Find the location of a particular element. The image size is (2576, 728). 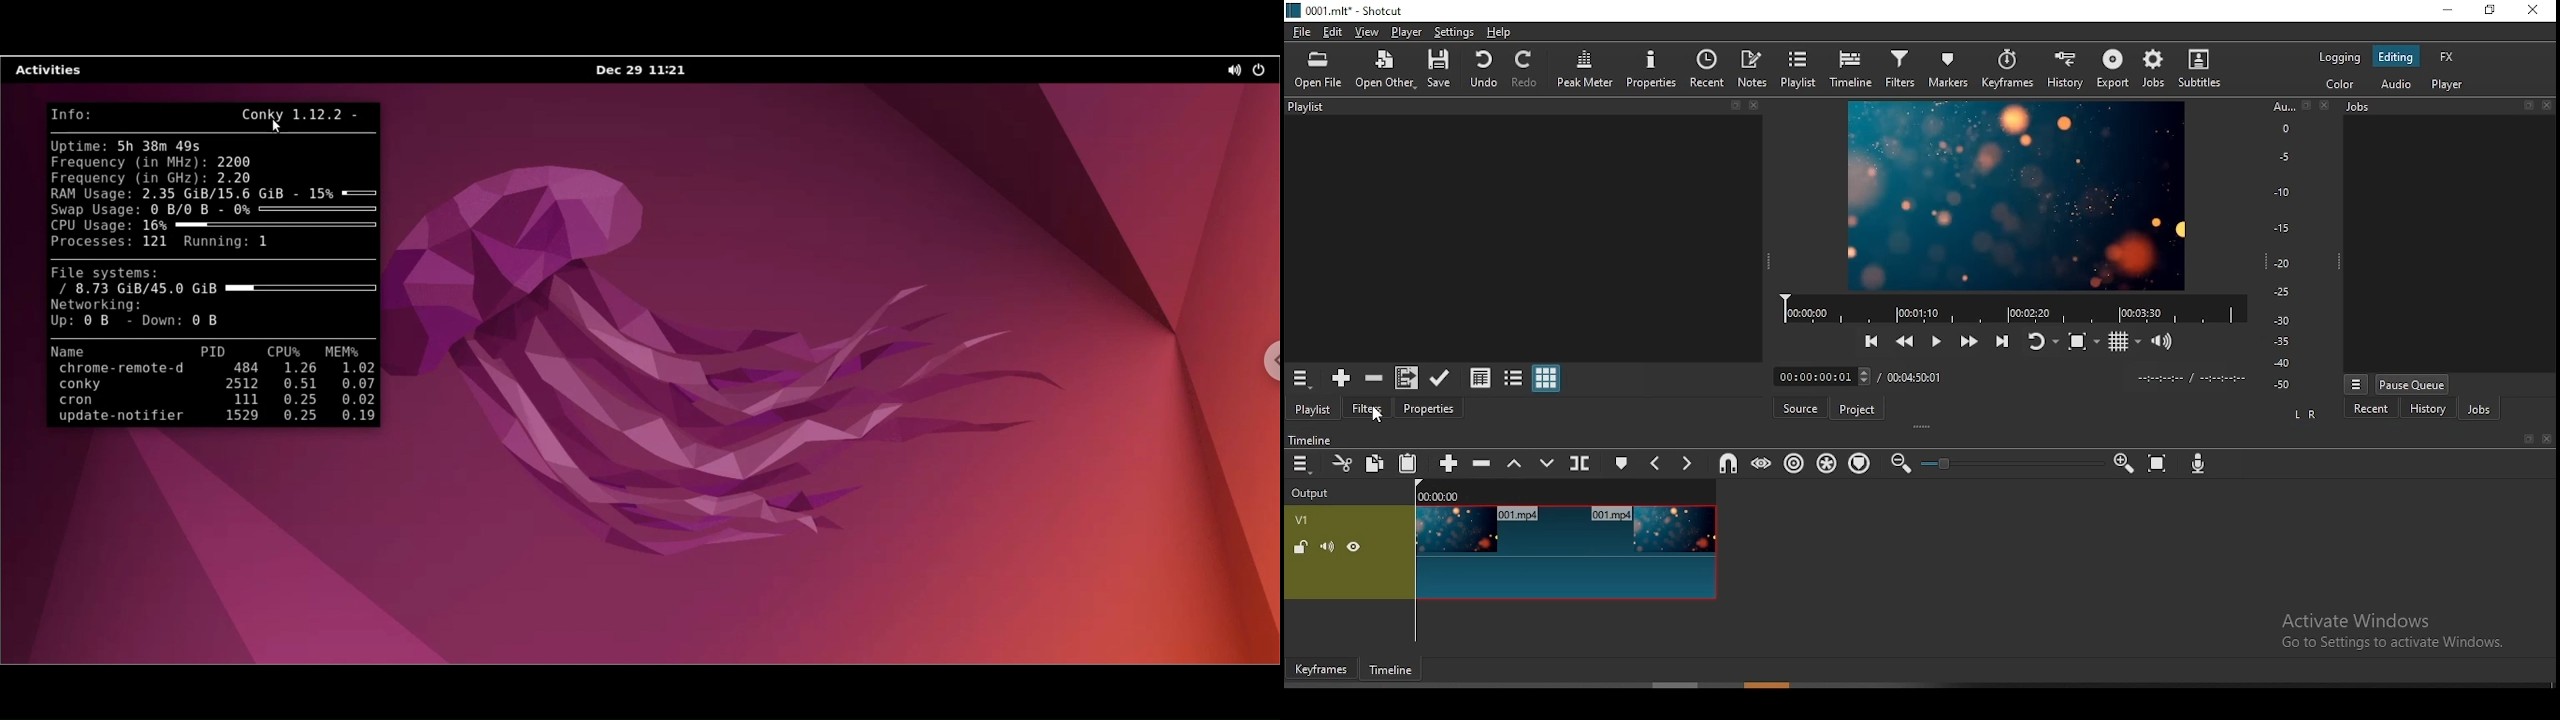

0001. mit" - Shotcut is located at coordinates (1348, 10).